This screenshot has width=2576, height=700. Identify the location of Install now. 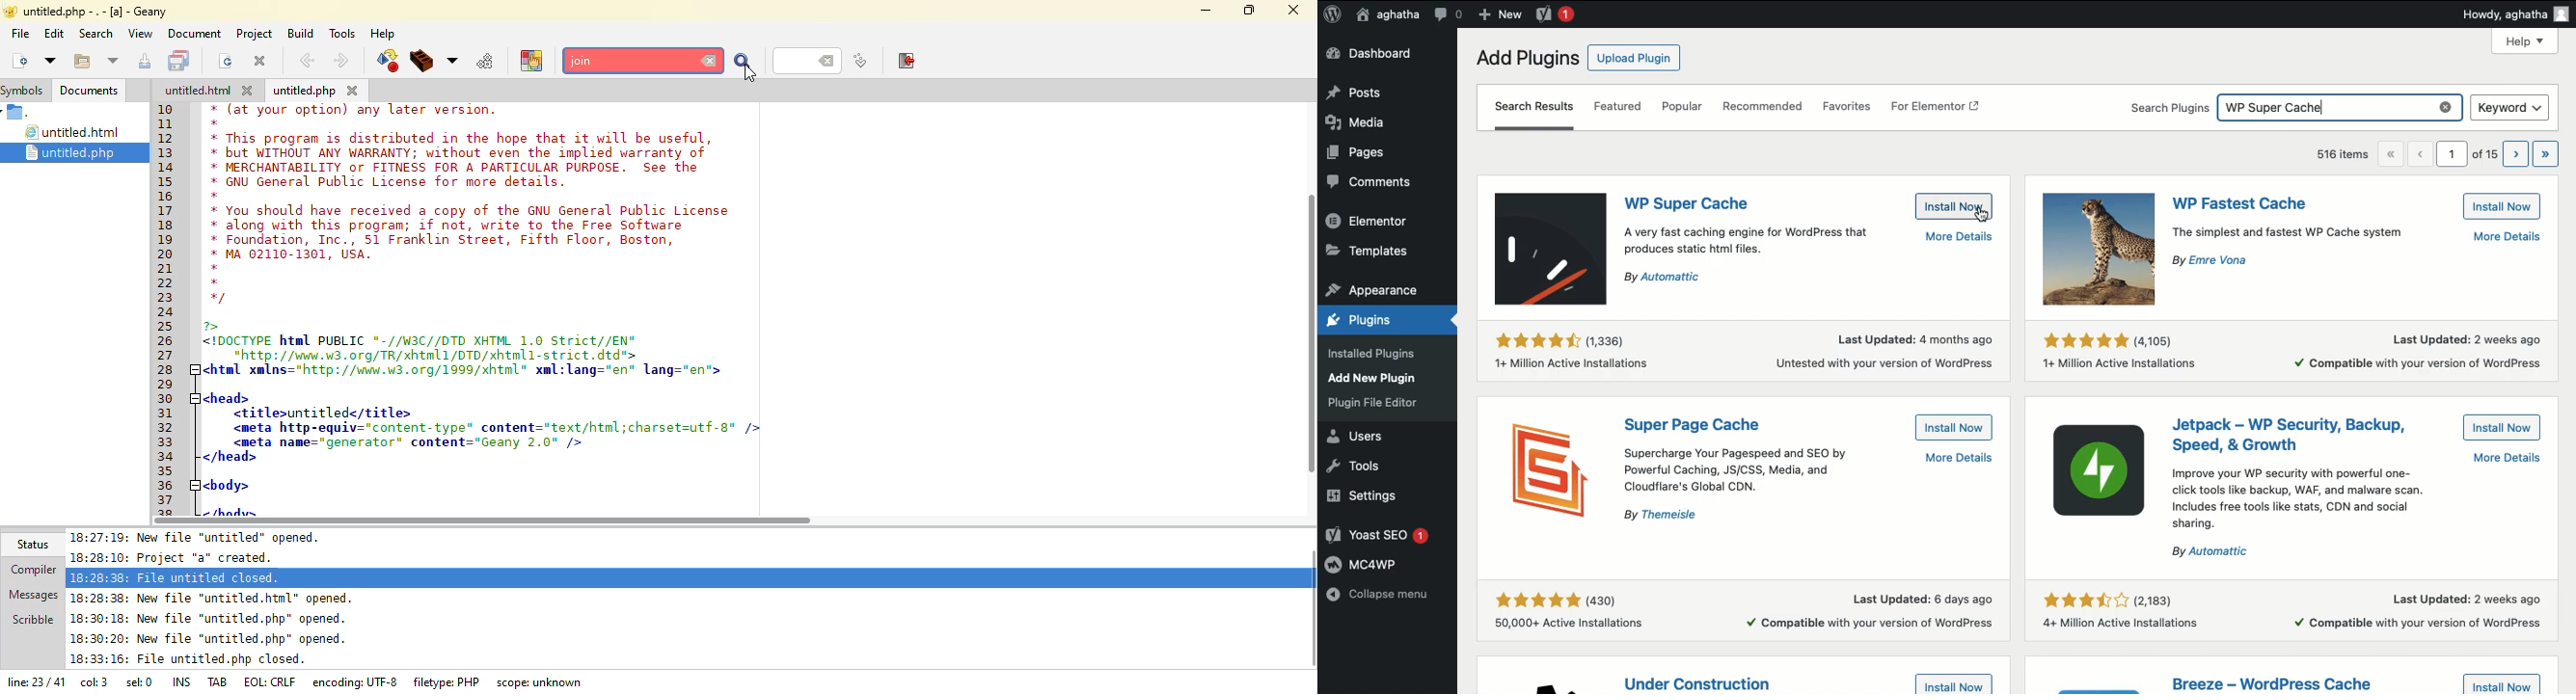
(1953, 206).